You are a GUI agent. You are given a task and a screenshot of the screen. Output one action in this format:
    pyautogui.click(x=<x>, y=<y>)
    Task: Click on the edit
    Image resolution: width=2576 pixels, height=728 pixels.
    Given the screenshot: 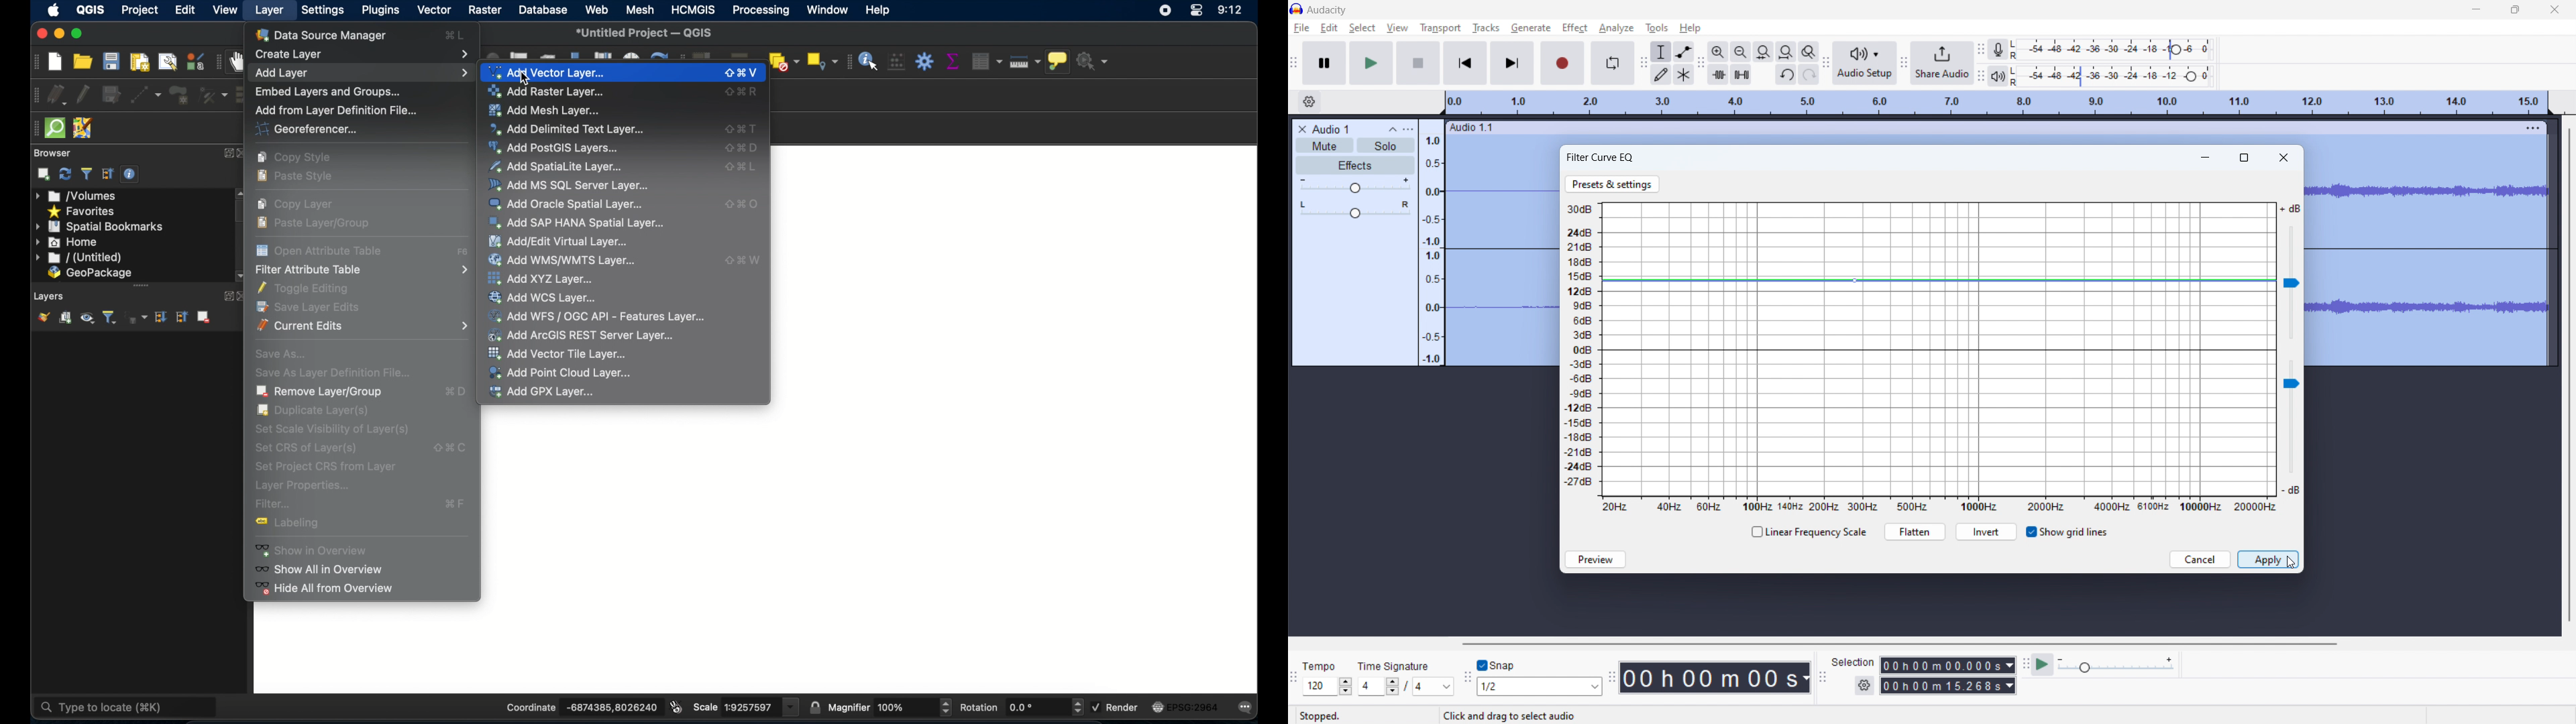 What is the action you would take?
    pyautogui.click(x=1330, y=28)
    